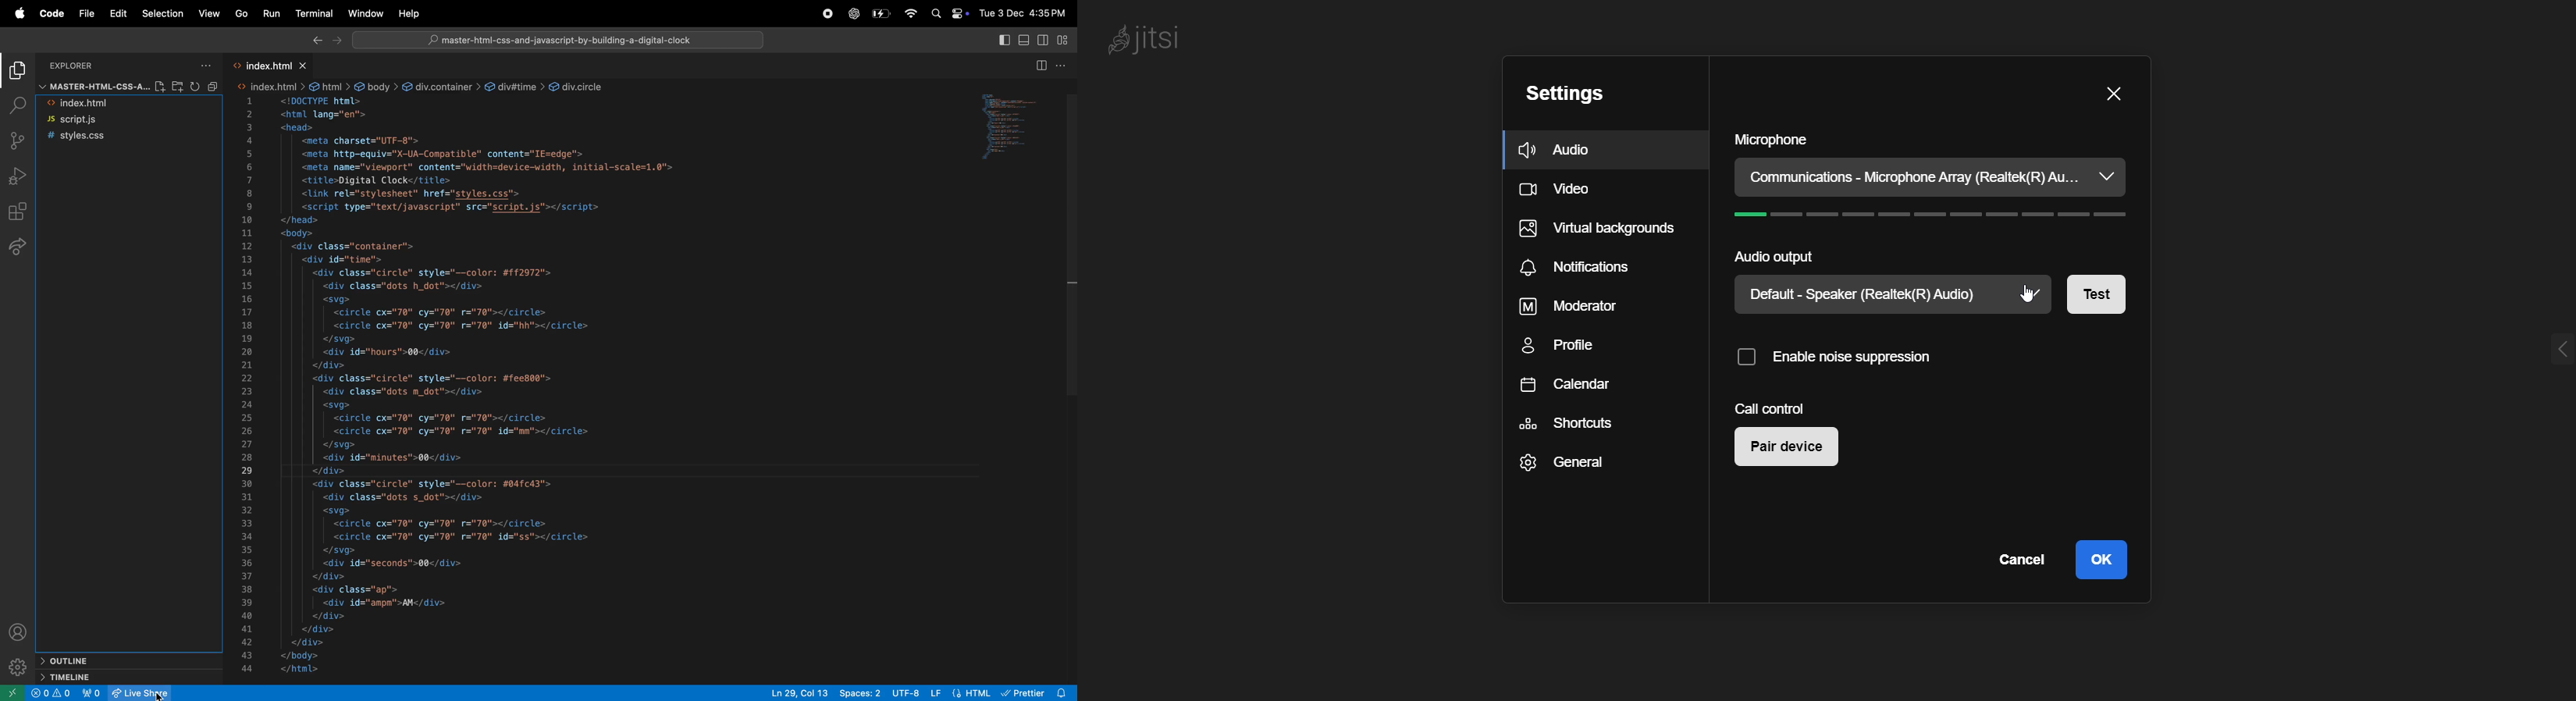 Image resolution: width=2576 pixels, height=728 pixels. What do you see at coordinates (130, 693) in the screenshot?
I see `live share` at bounding box center [130, 693].